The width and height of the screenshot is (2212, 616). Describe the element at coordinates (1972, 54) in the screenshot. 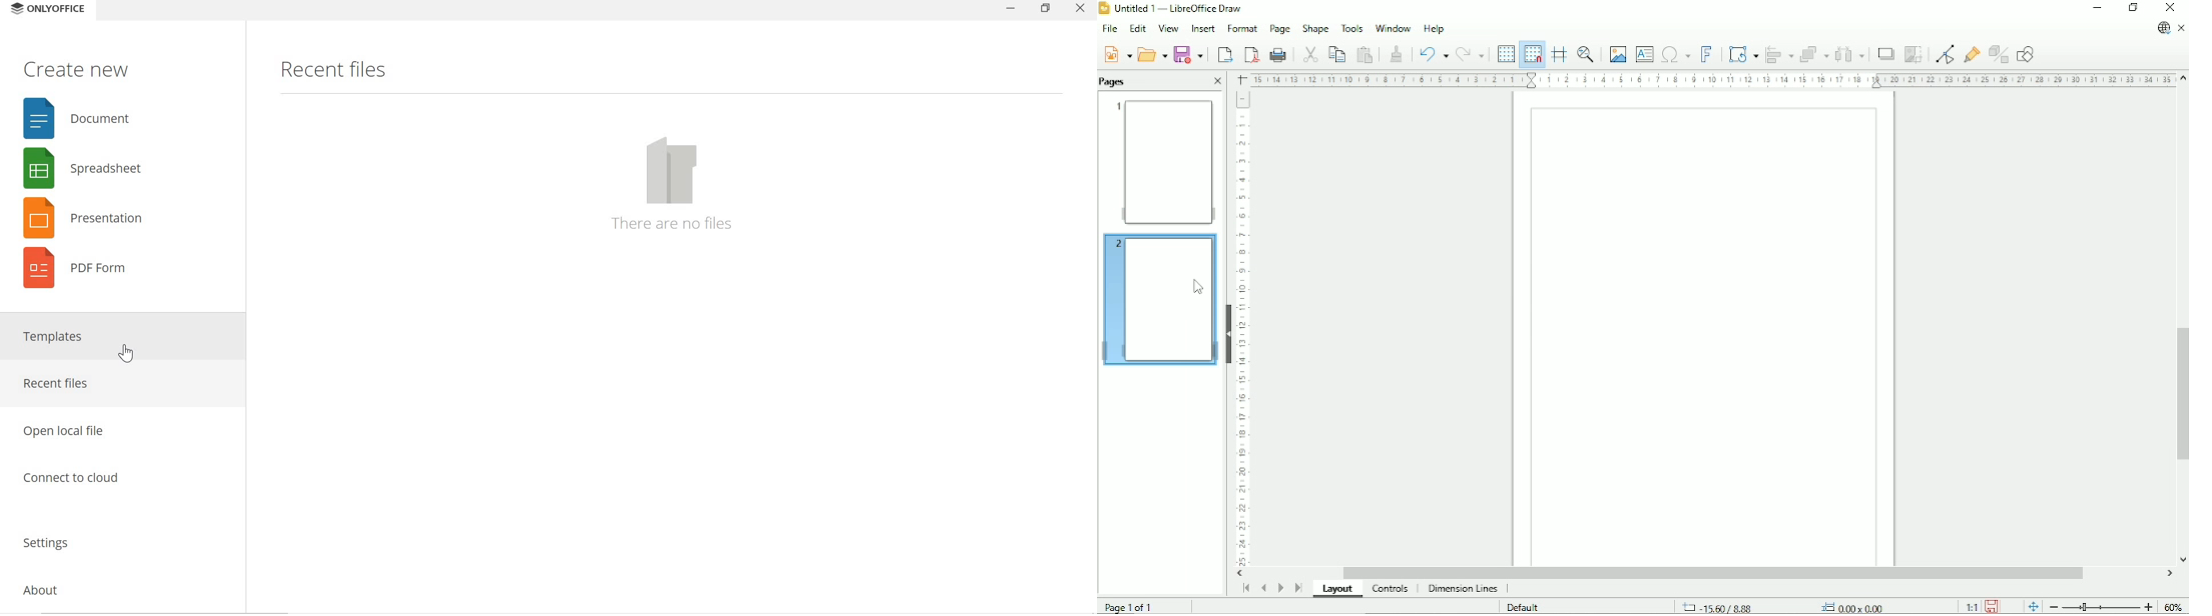

I see `Show gluepoint functions` at that location.